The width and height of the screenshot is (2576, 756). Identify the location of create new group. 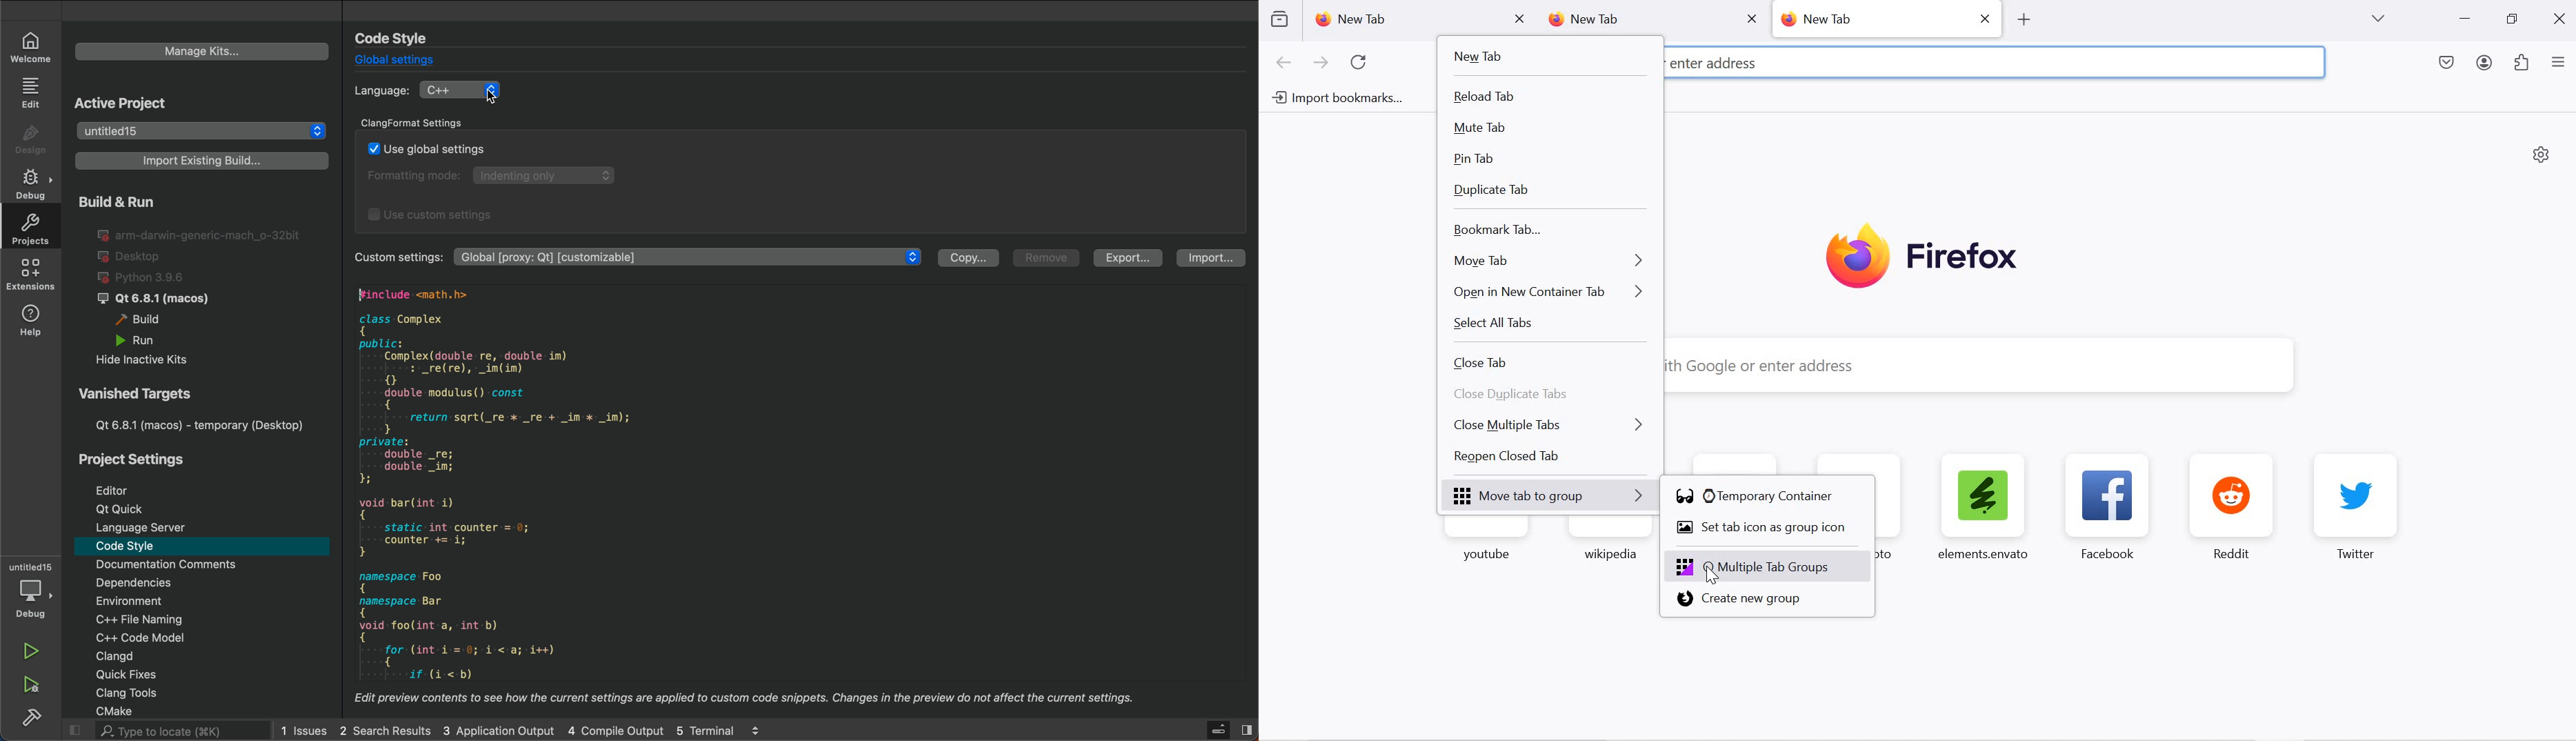
(1767, 600).